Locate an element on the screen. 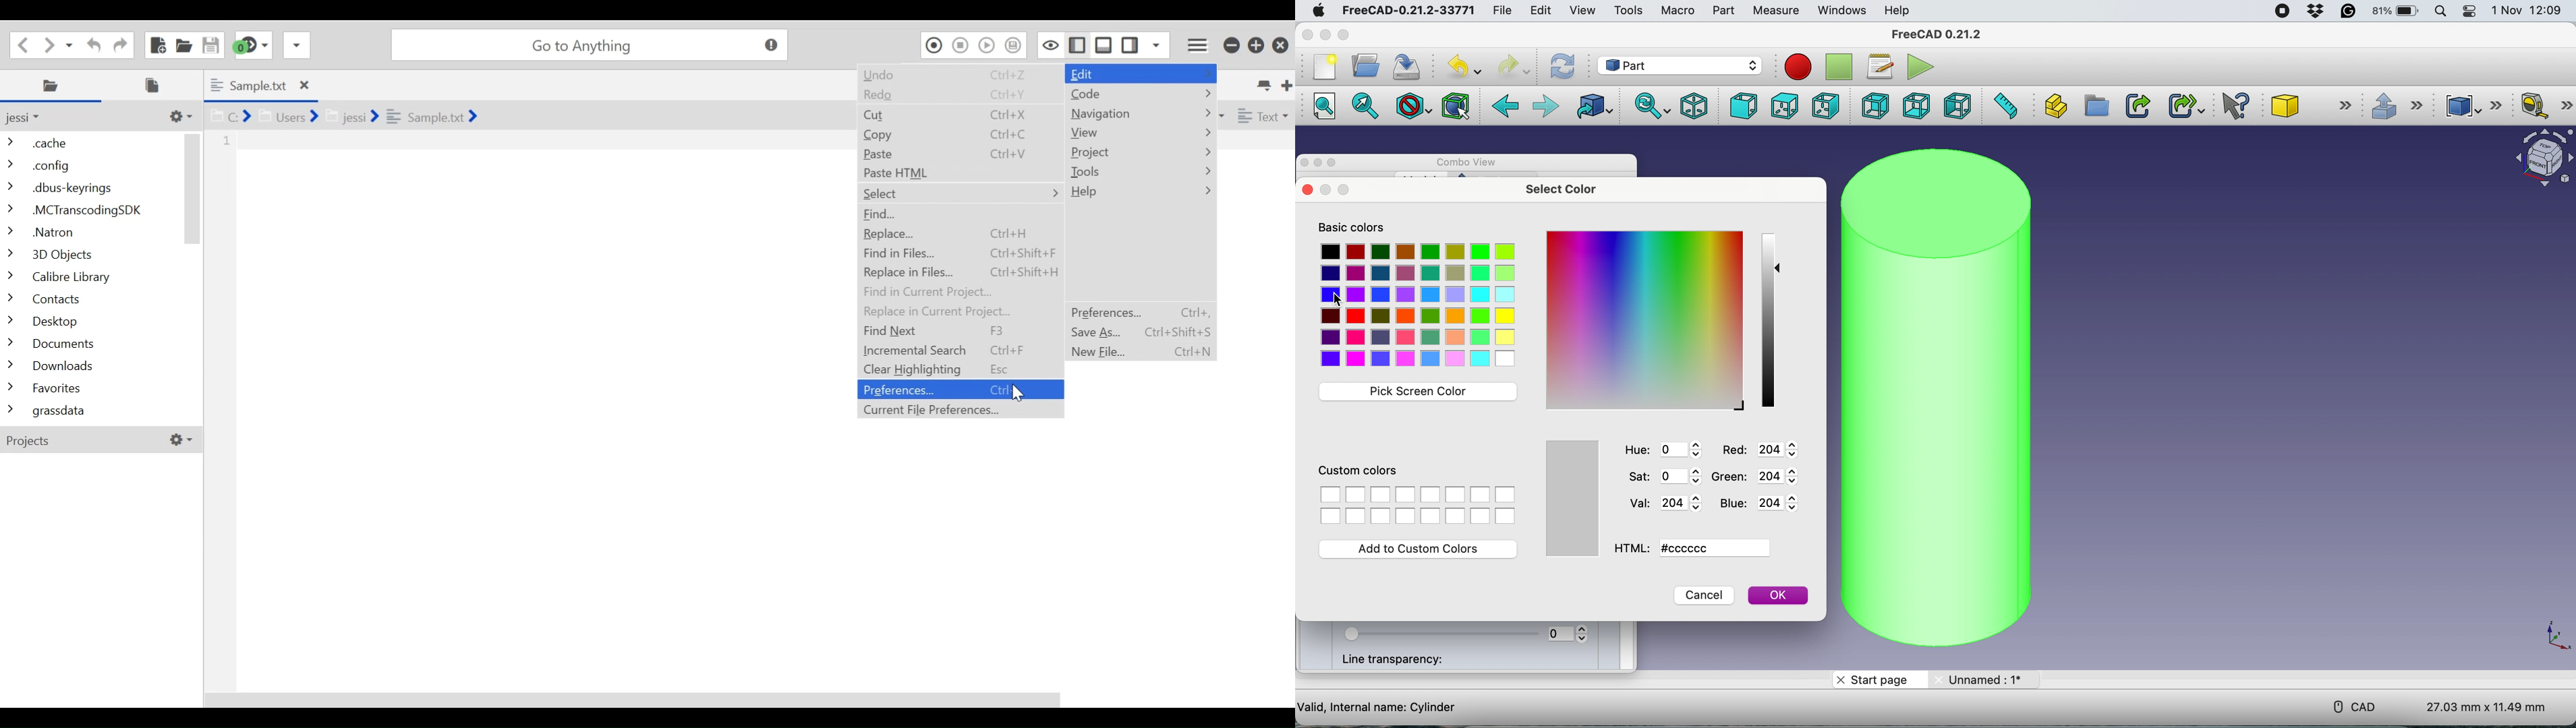 Image resolution: width=2576 pixels, height=728 pixels. bounding box is located at coordinates (1455, 106).